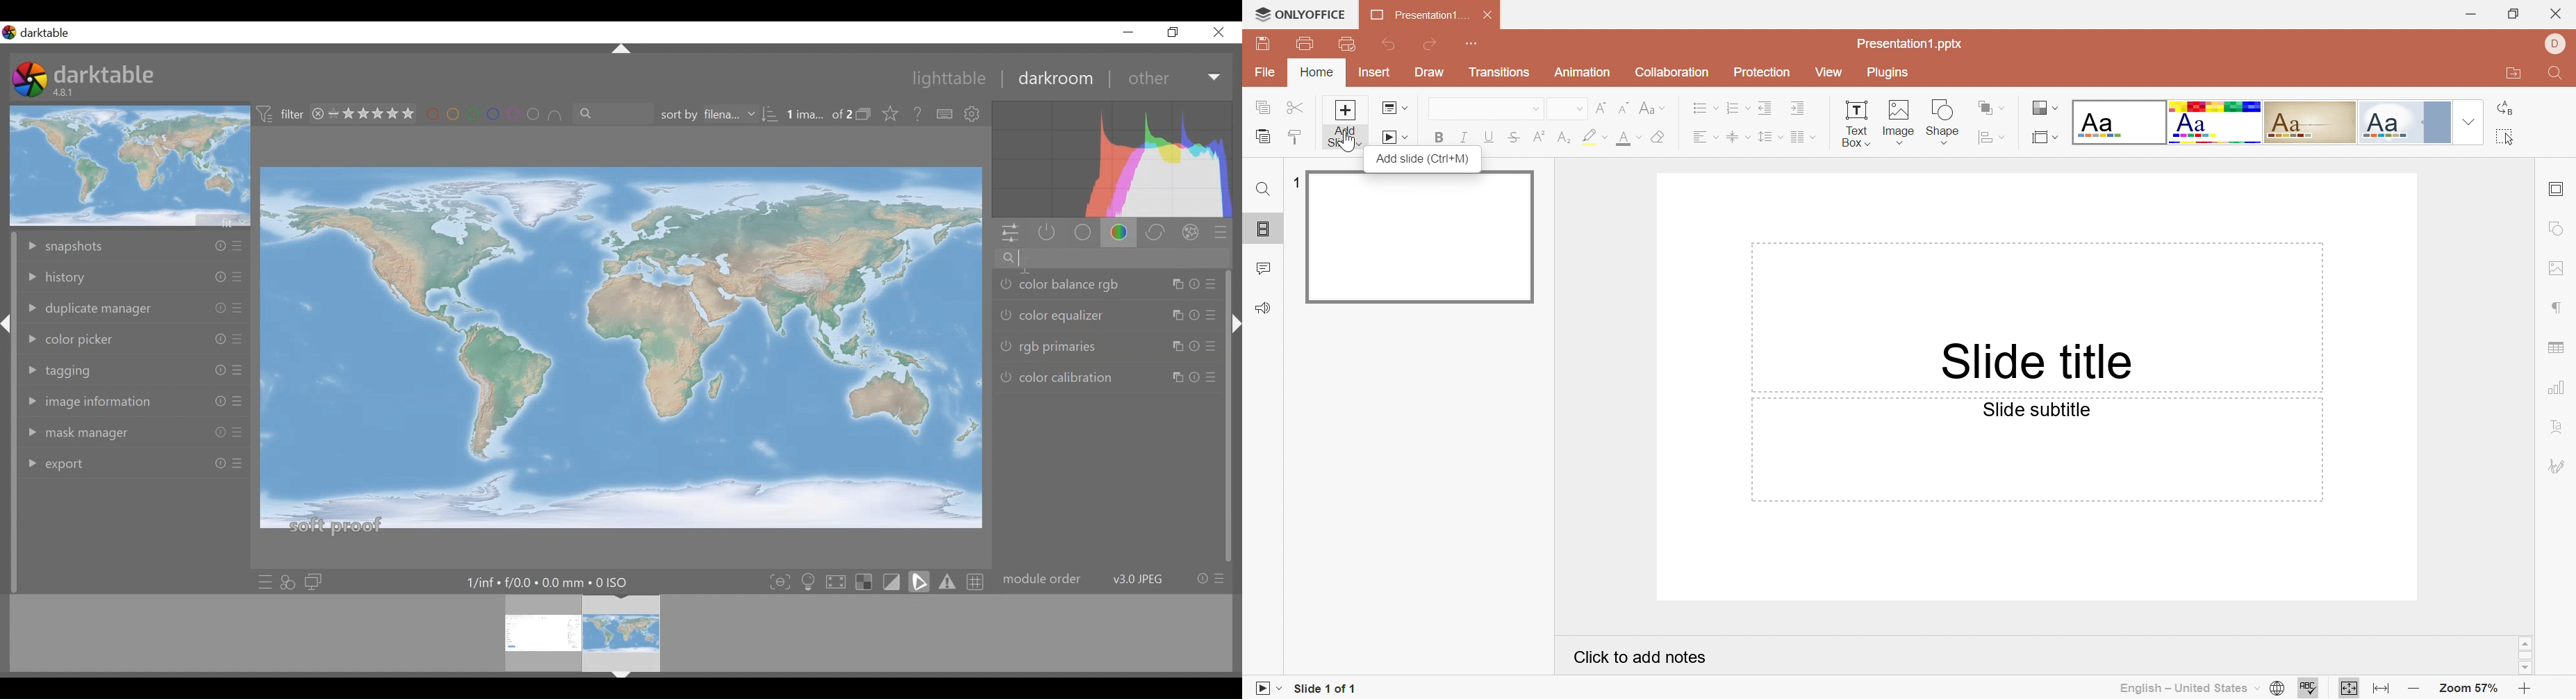  I want to click on image selected out of, so click(819, 115).